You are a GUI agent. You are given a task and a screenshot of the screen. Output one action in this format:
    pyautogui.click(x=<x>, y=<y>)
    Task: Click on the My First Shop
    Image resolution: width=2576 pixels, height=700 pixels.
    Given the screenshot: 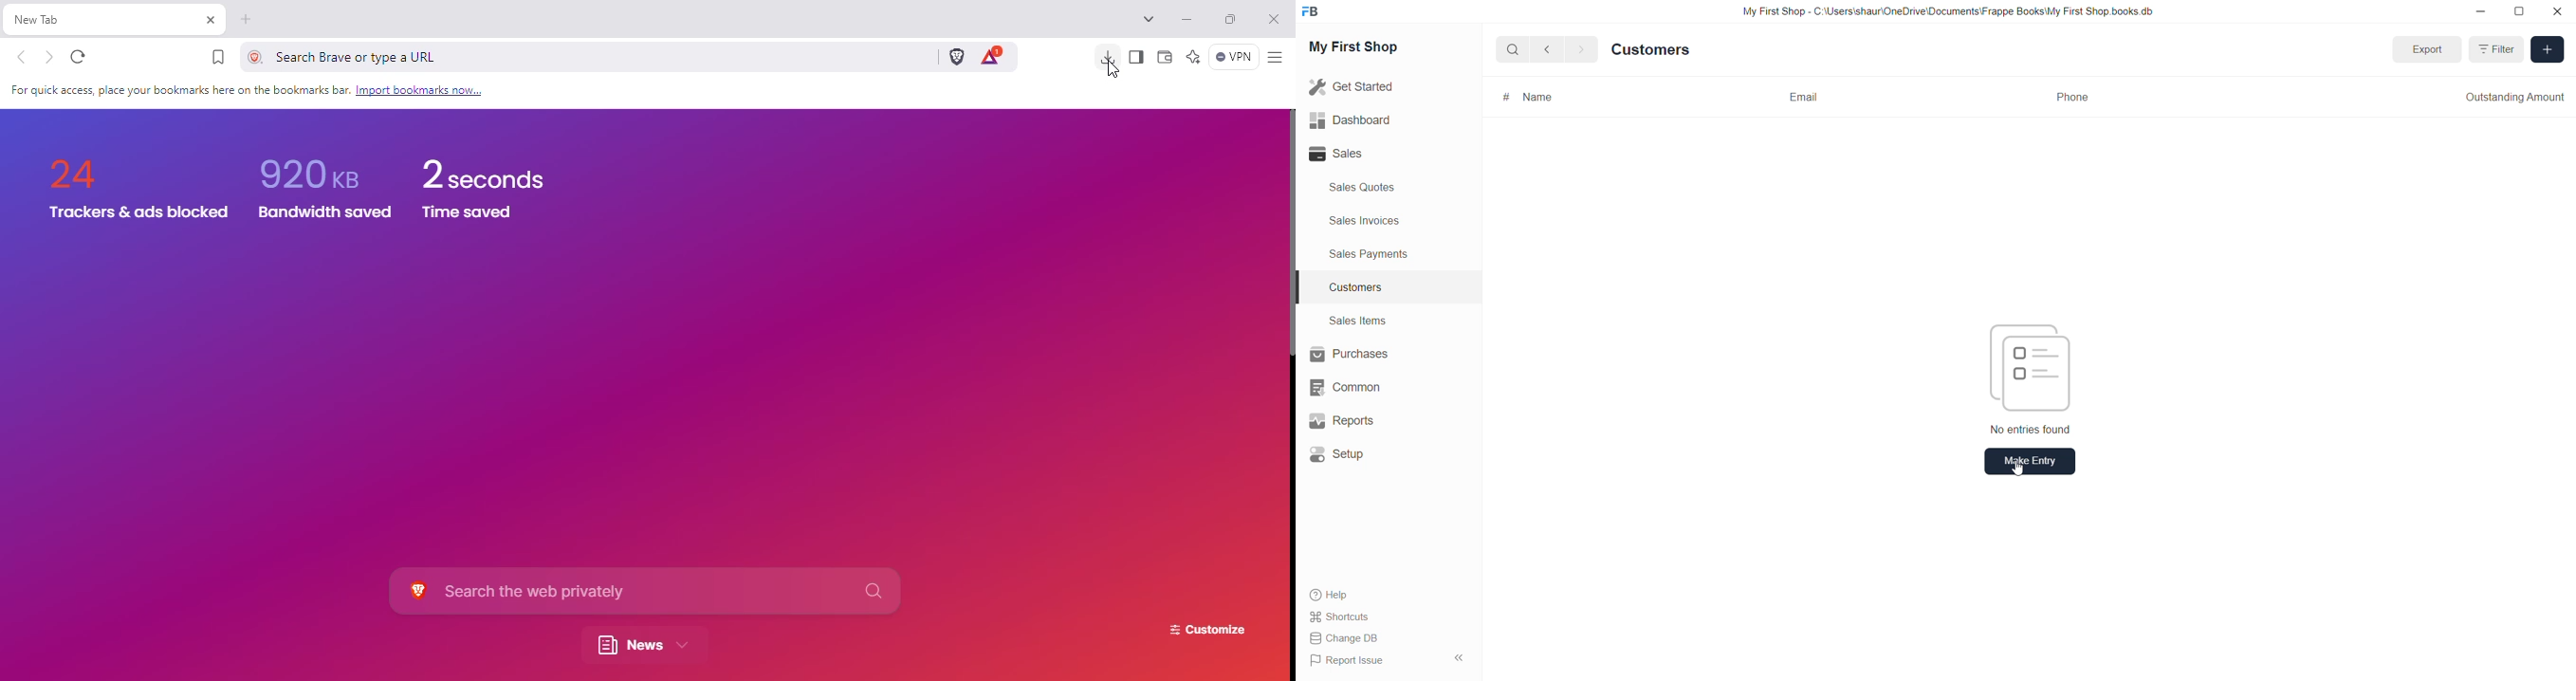 What is the action you would take?
    pyautogui.click(x=1369, y=51)
    